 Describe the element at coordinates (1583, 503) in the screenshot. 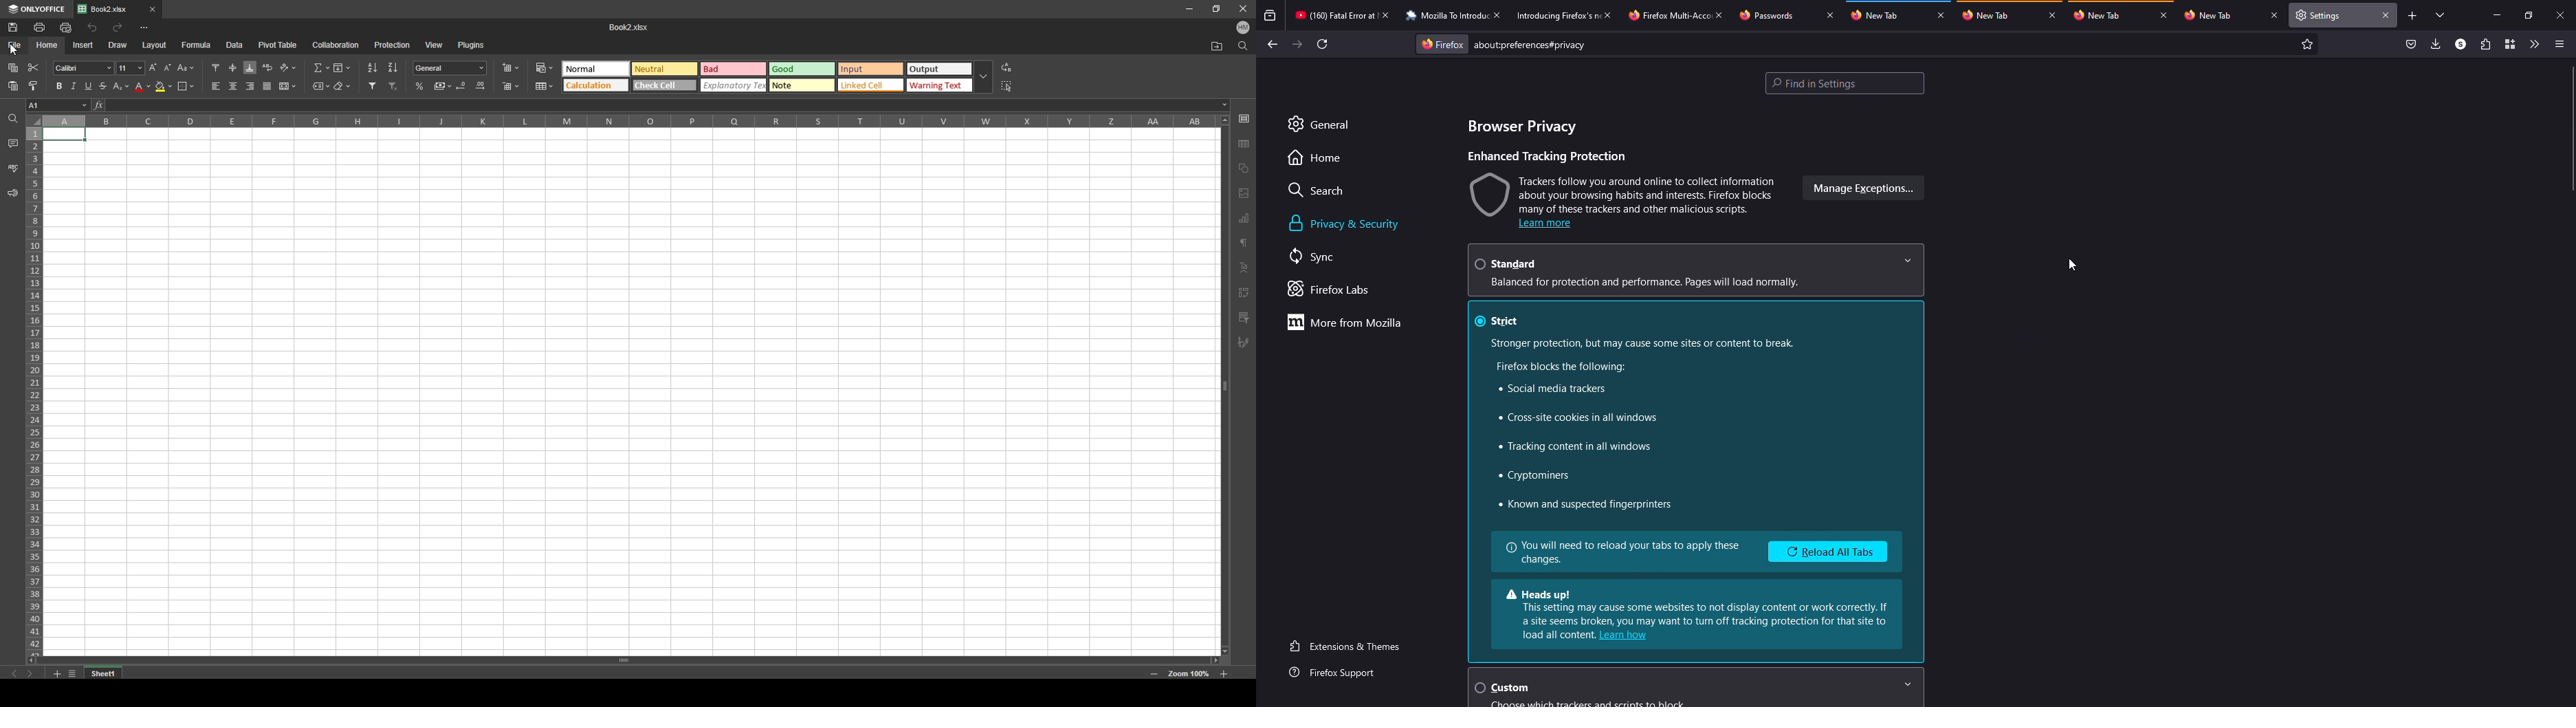

I see `fingerprinters` at that location.